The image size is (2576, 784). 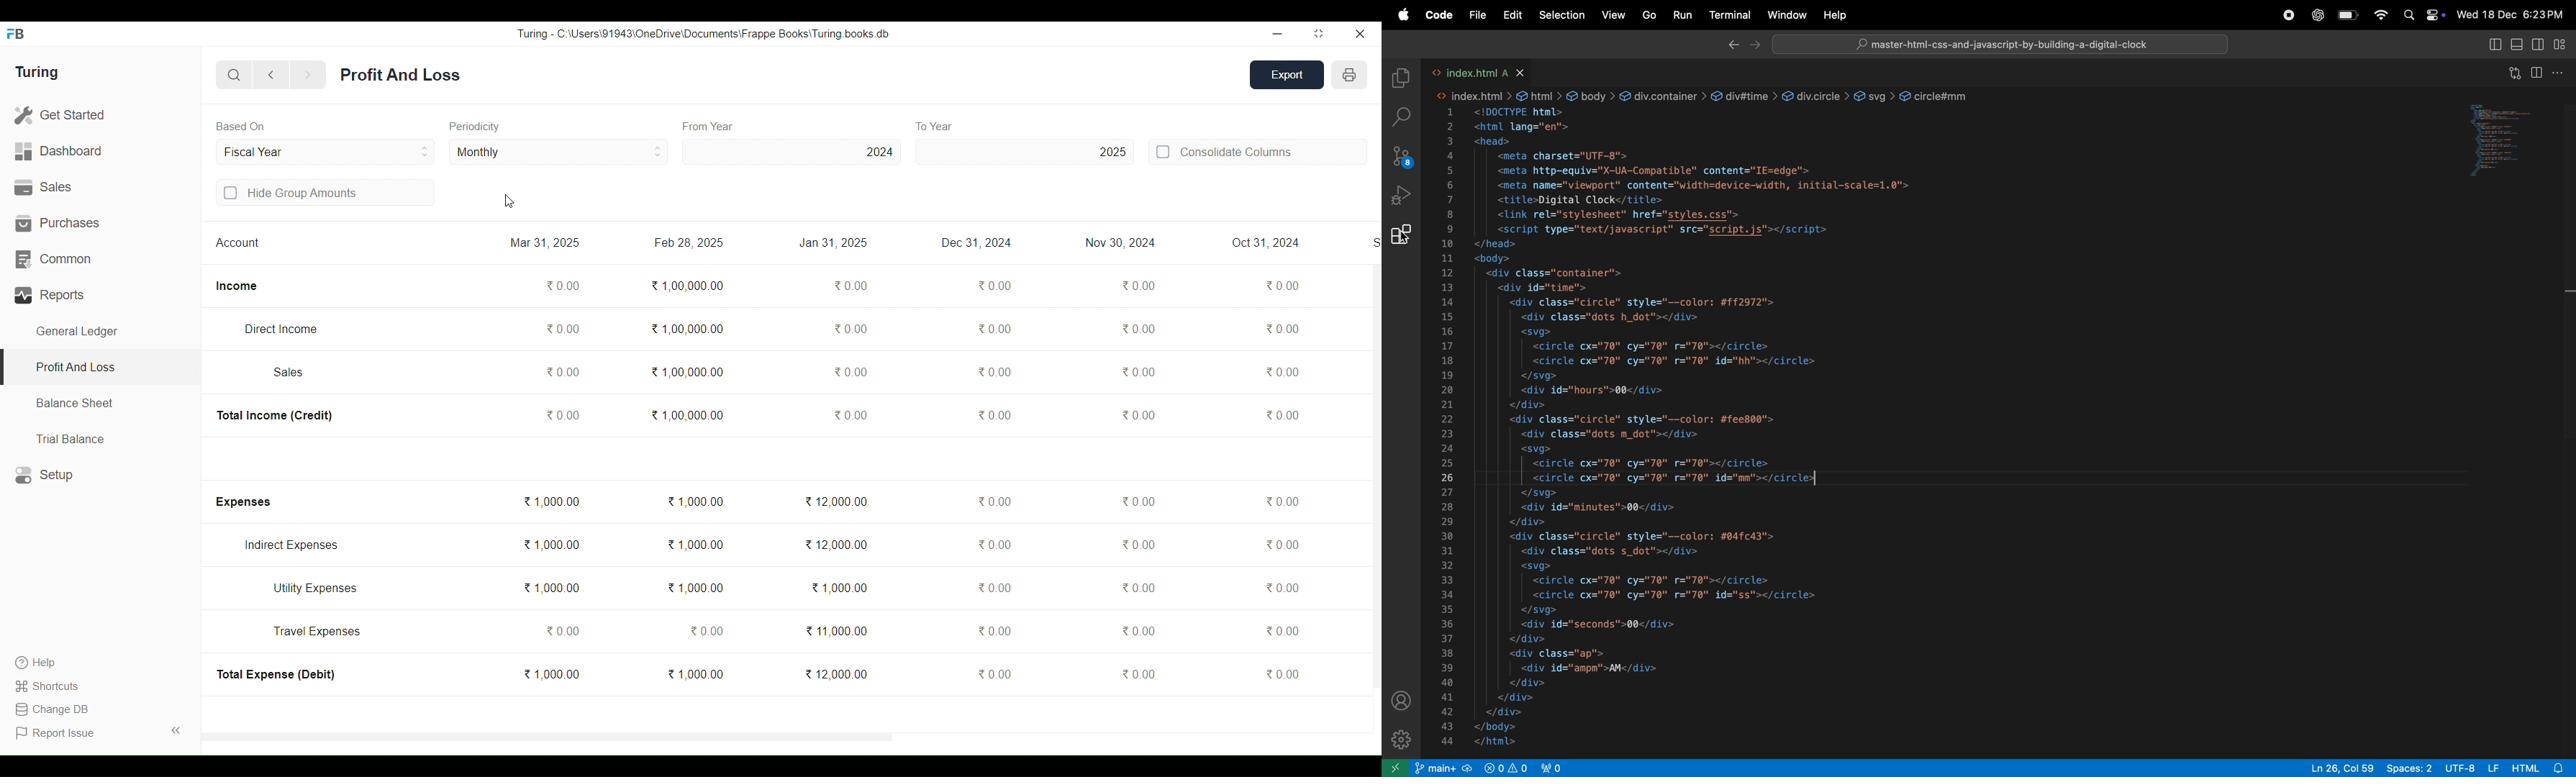 What do you see at coordinates (548, 737) in the screenshot?
I see `Horizontal slide bar` at bounding box center [548, 737].